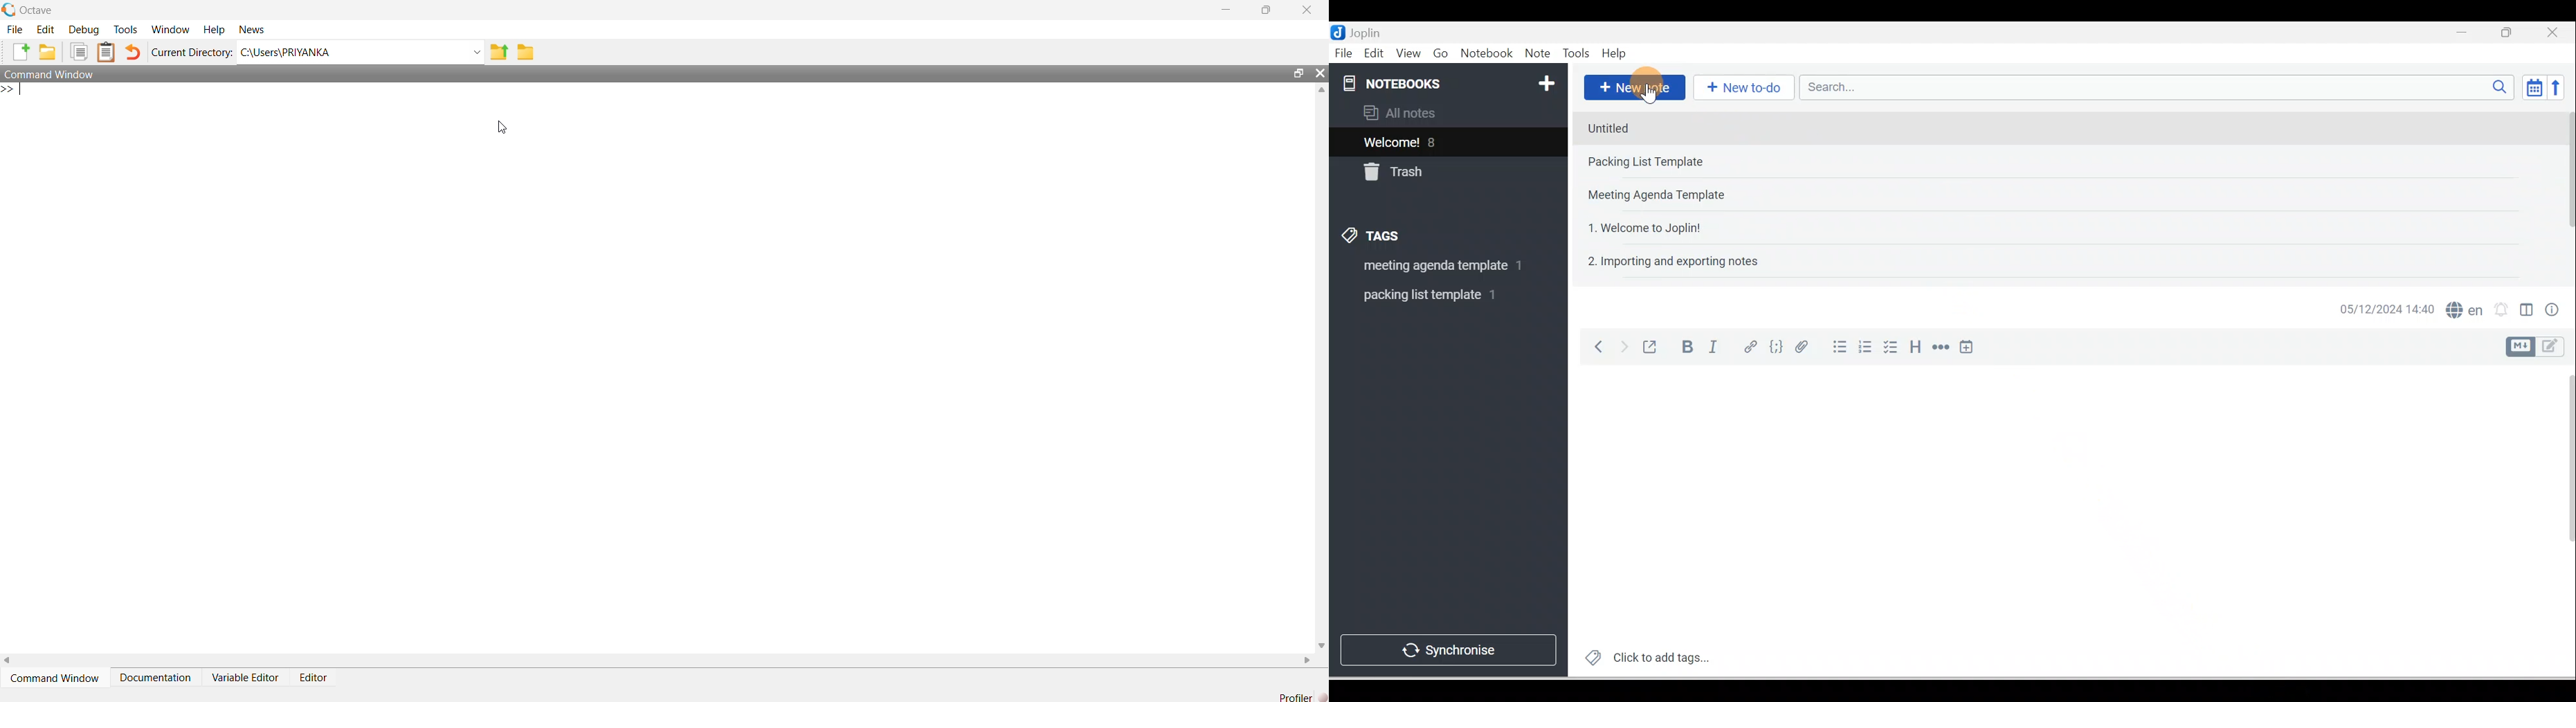 The height and width of the screenshot is (728, 2576). I want to click on Close, so click(2556, 32).